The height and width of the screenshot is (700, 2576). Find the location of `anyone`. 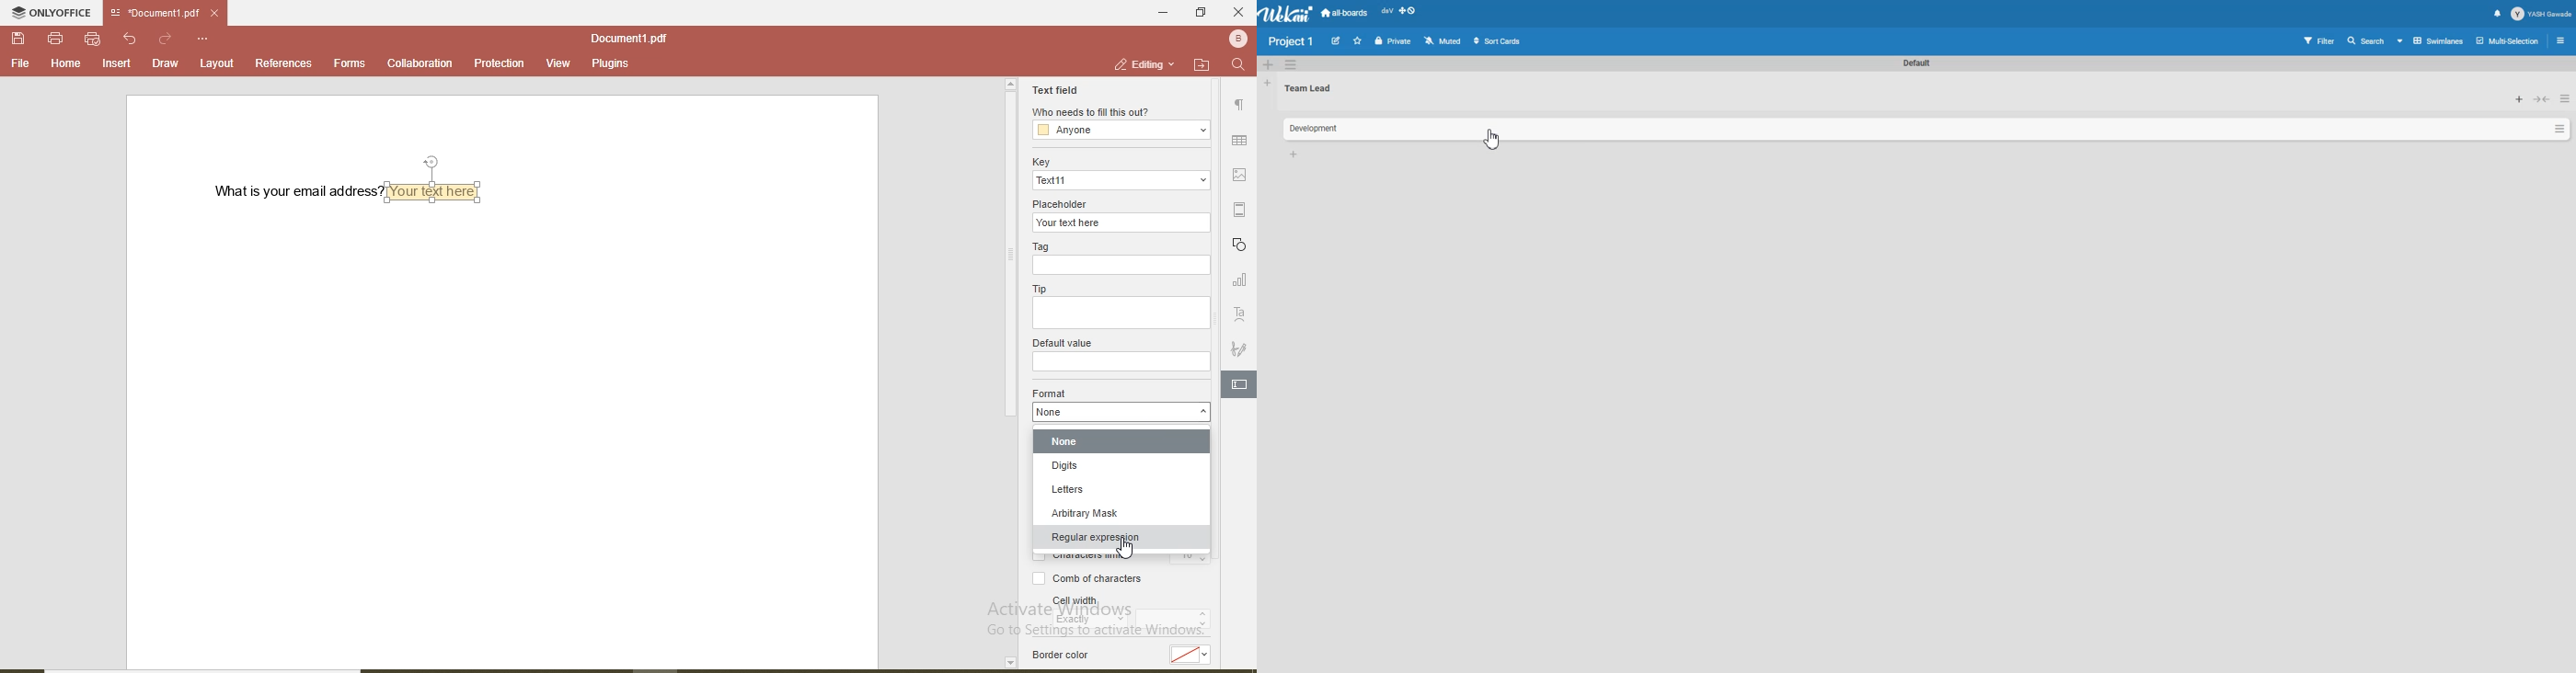

anyone is located at coordinates (1122, 131).